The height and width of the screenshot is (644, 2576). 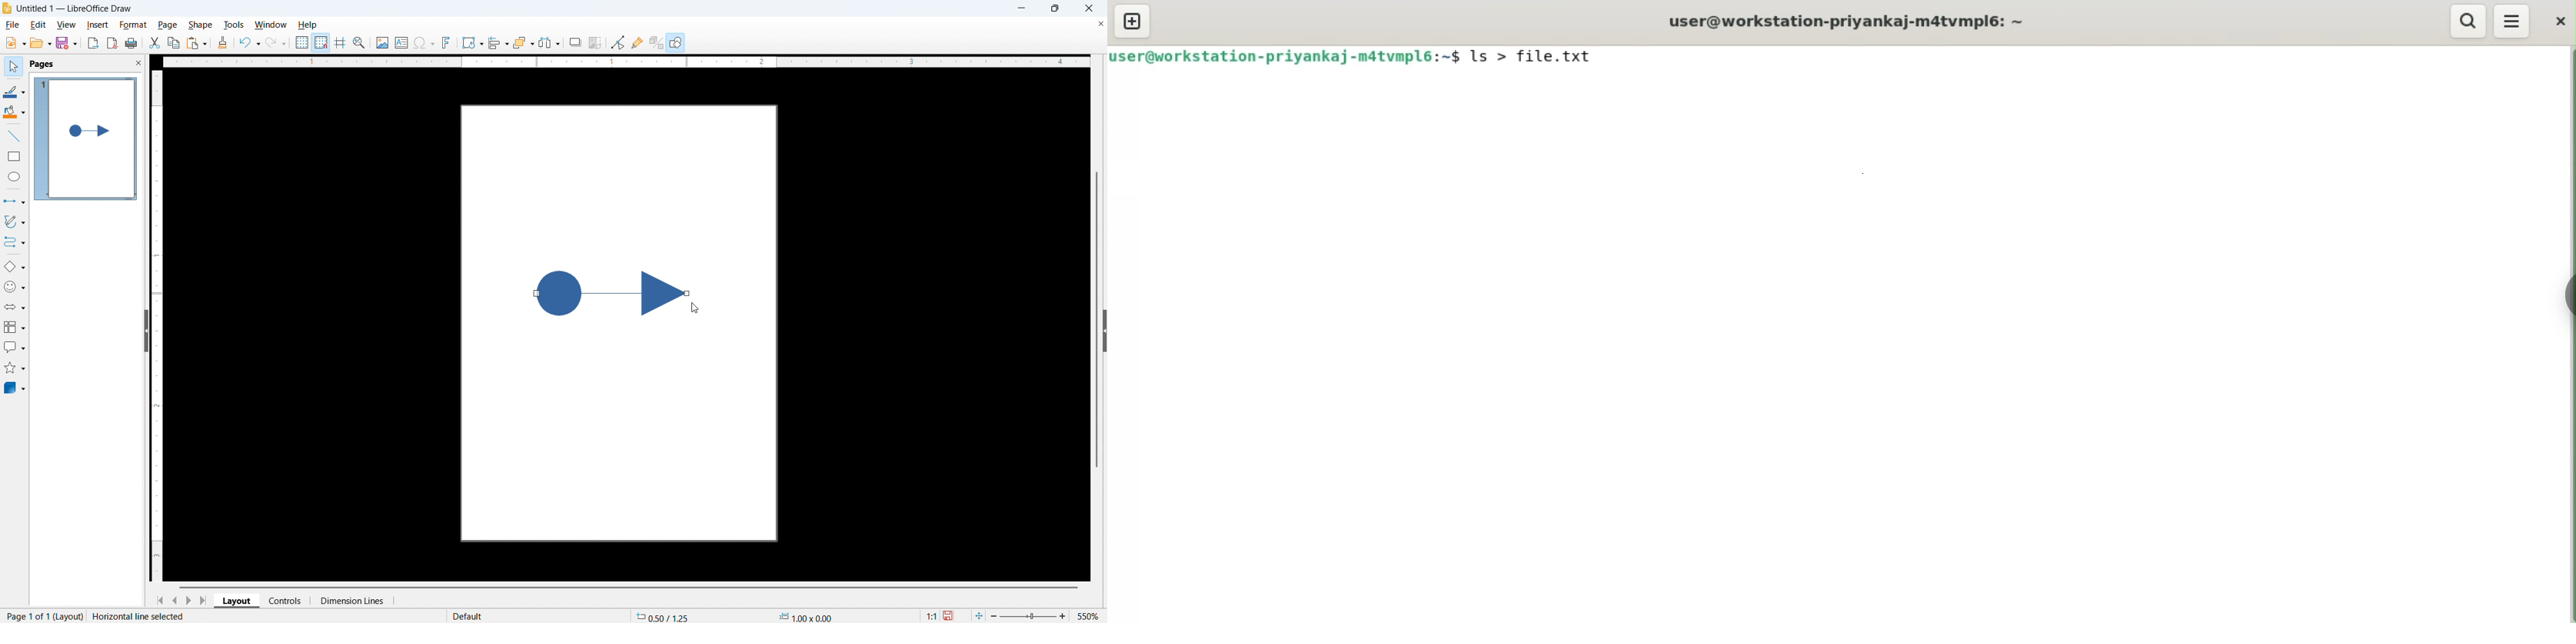 What do you see at coordinates (321, 43) in the screenshot?
I see `Snap to grid ` at bounding box center [321, 43].